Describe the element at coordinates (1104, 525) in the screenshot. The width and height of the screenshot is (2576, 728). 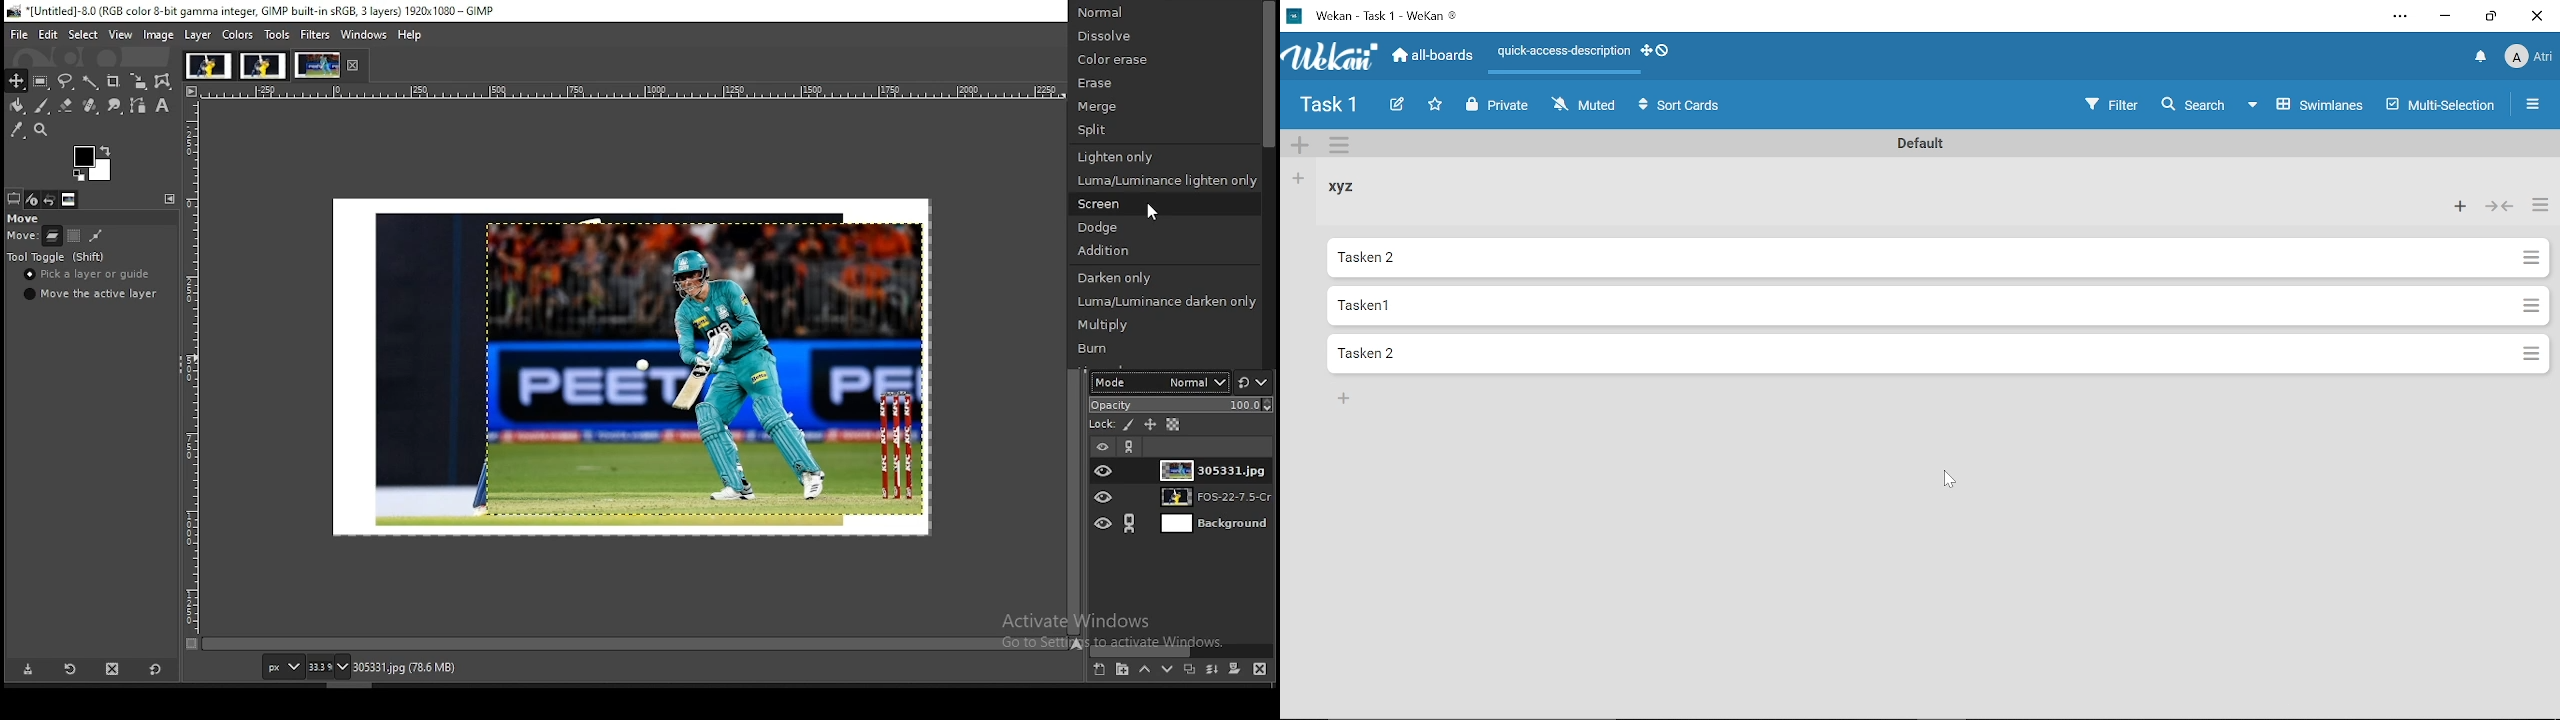
I see `layer visibility on/off` at that location.